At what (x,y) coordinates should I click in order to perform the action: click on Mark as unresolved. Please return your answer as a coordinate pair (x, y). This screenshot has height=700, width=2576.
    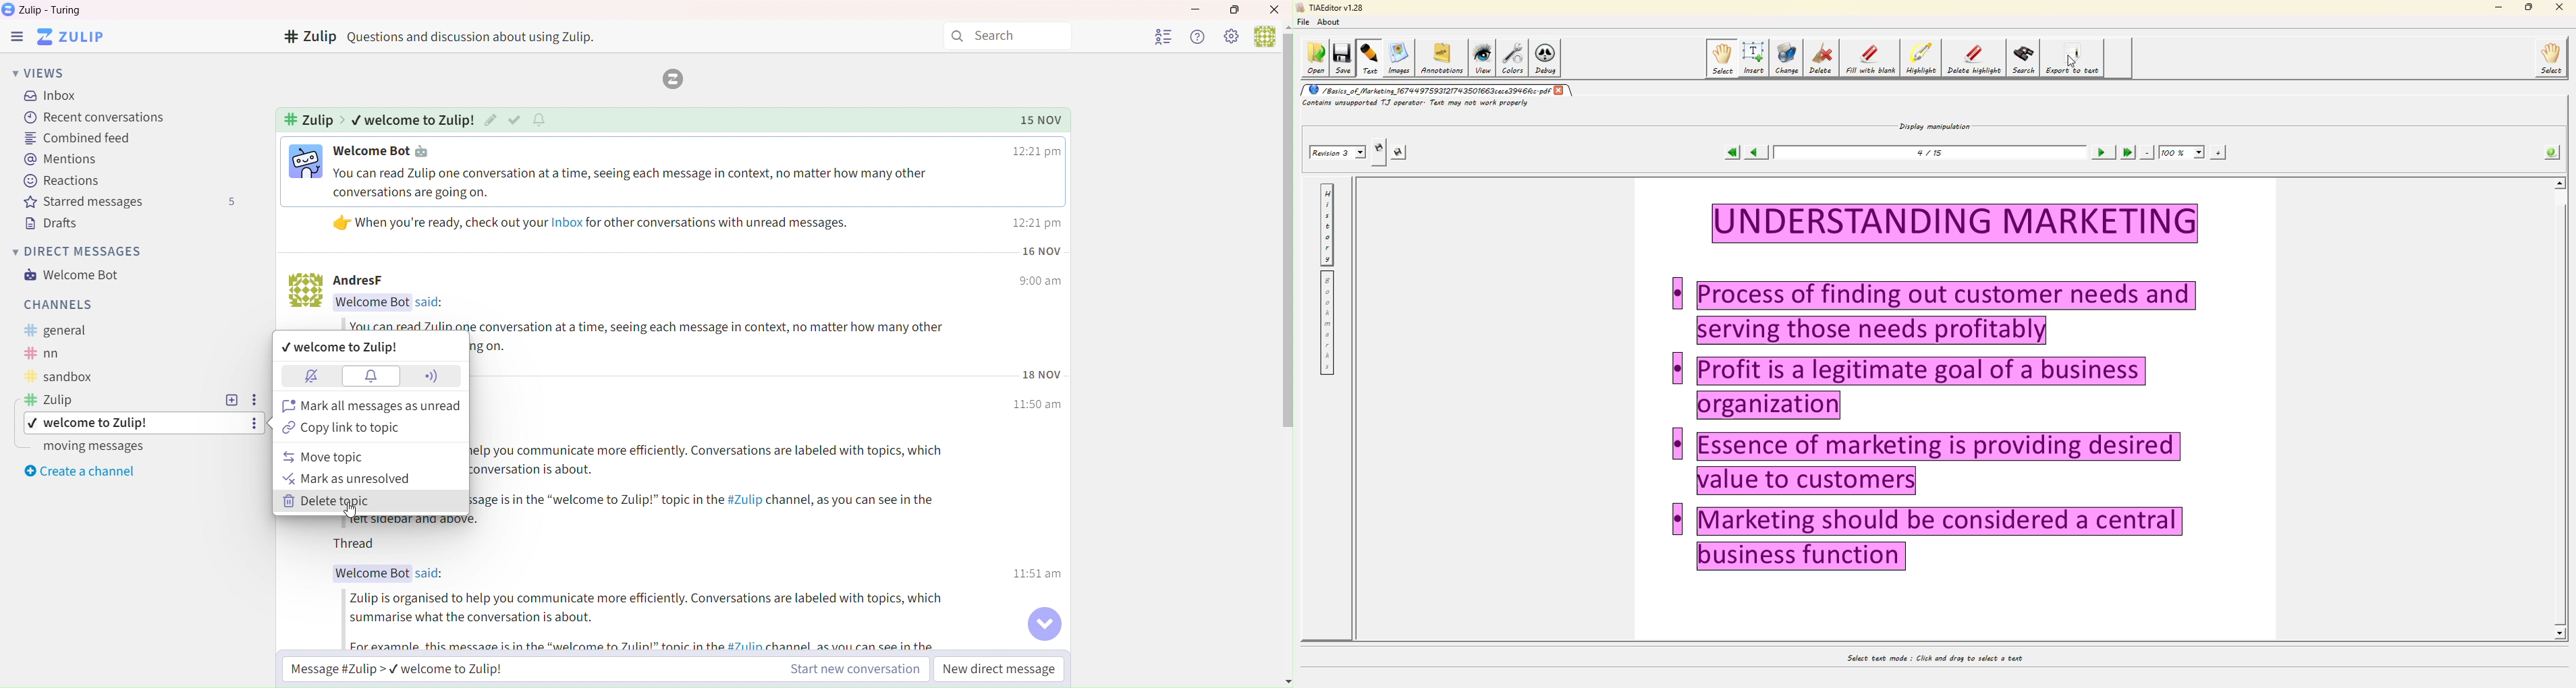
    Looking at the image, I should click on (354, 479).